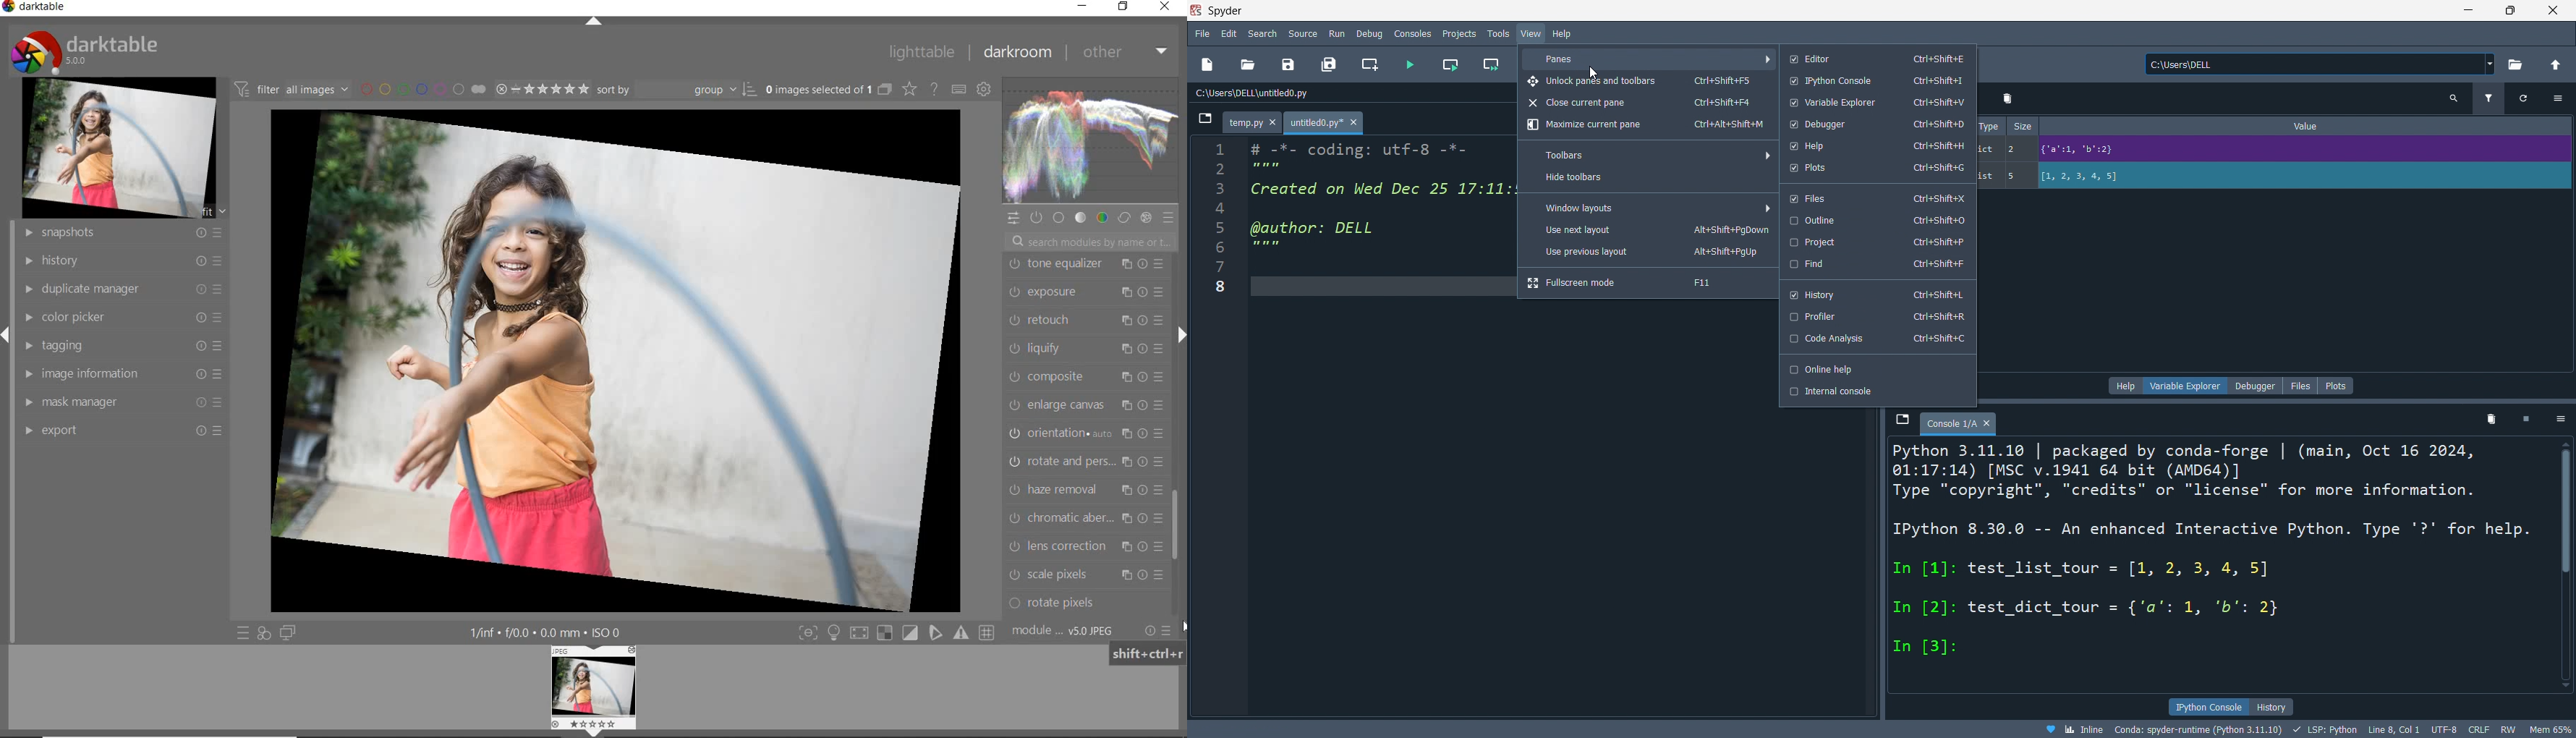  Describe the element at coordinates (124, 260) in the screenshot. I see `history` at that location.